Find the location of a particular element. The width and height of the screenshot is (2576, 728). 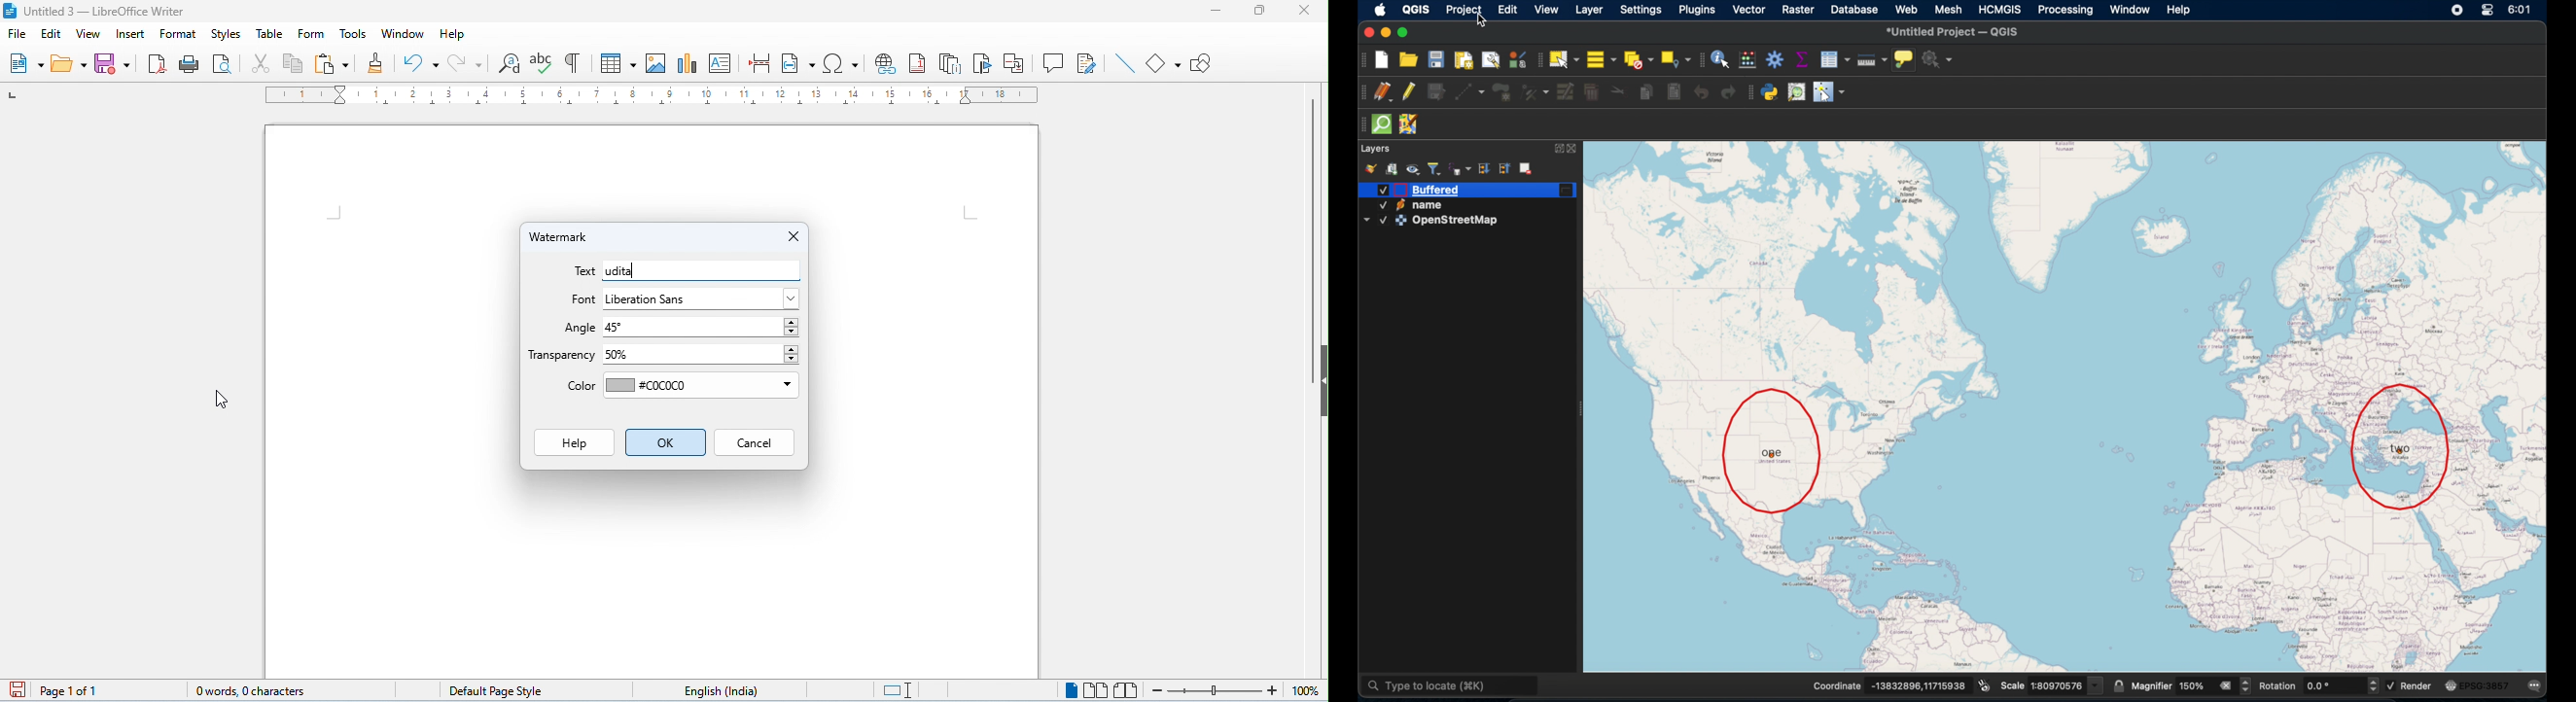

ruler is located at coordinates (652, 96).